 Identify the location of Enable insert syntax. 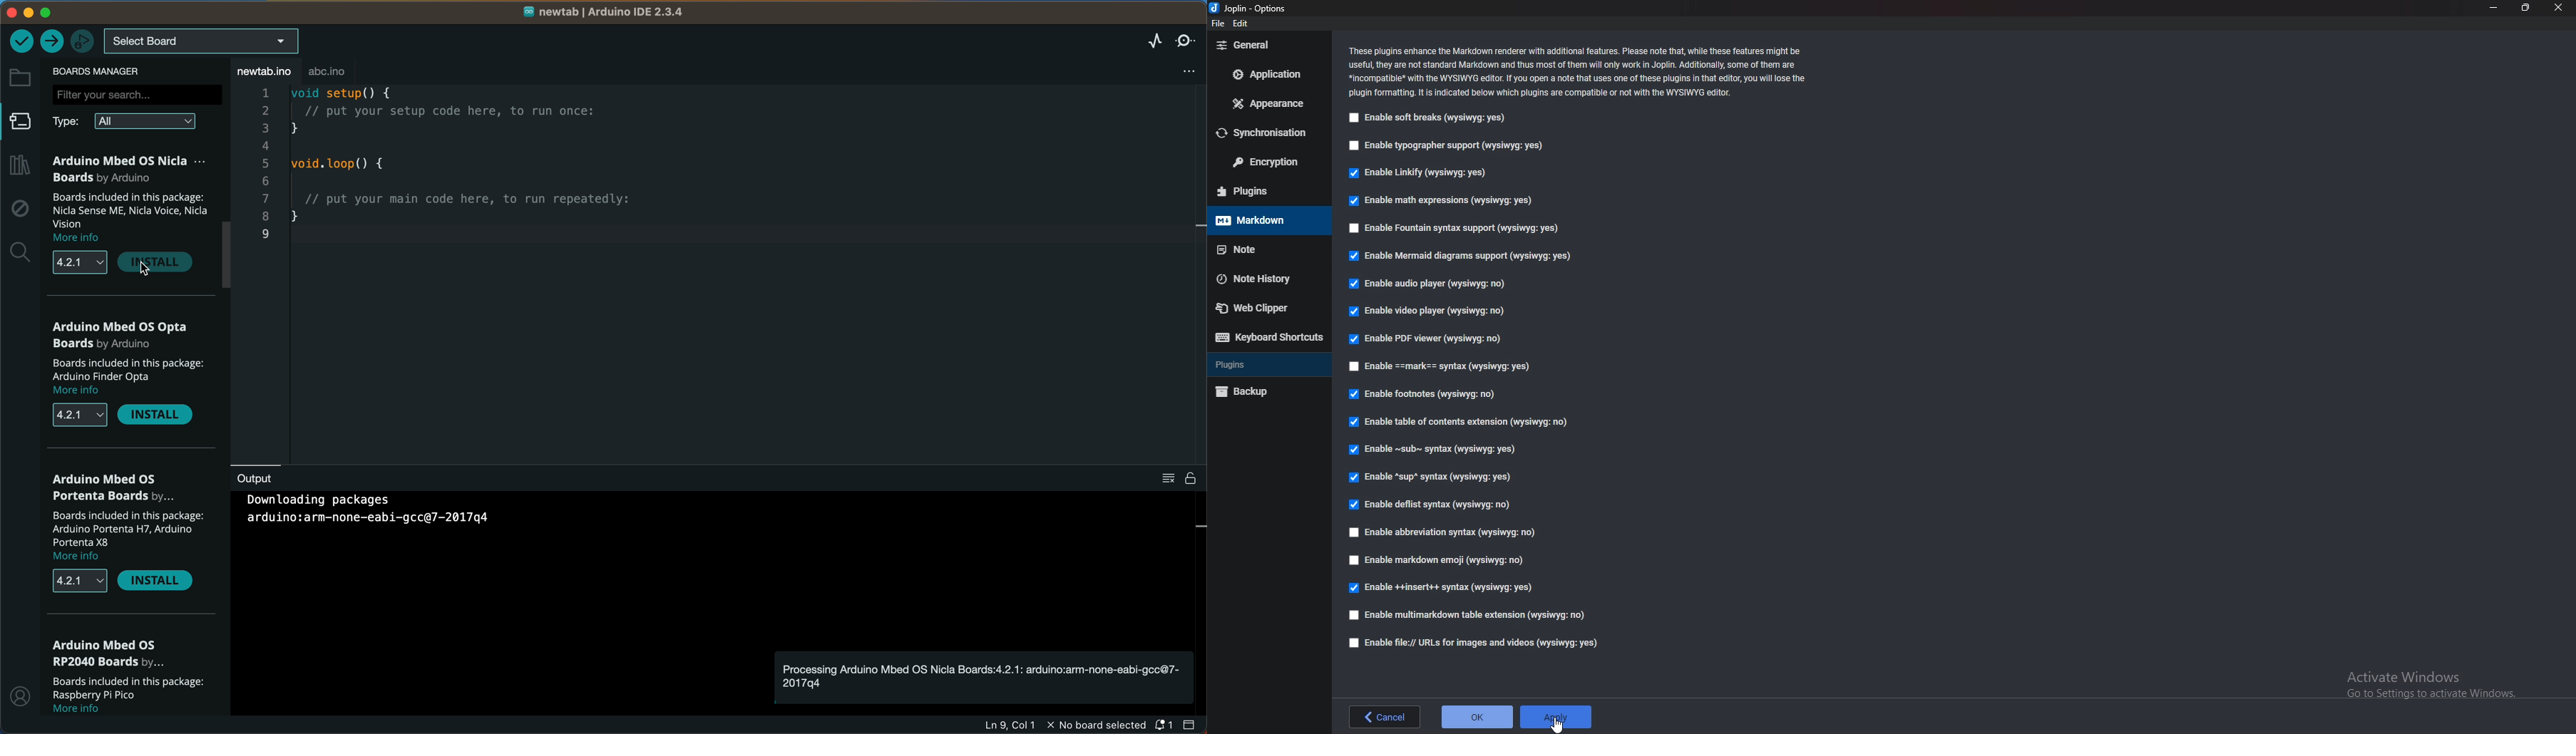
(1442, 589).